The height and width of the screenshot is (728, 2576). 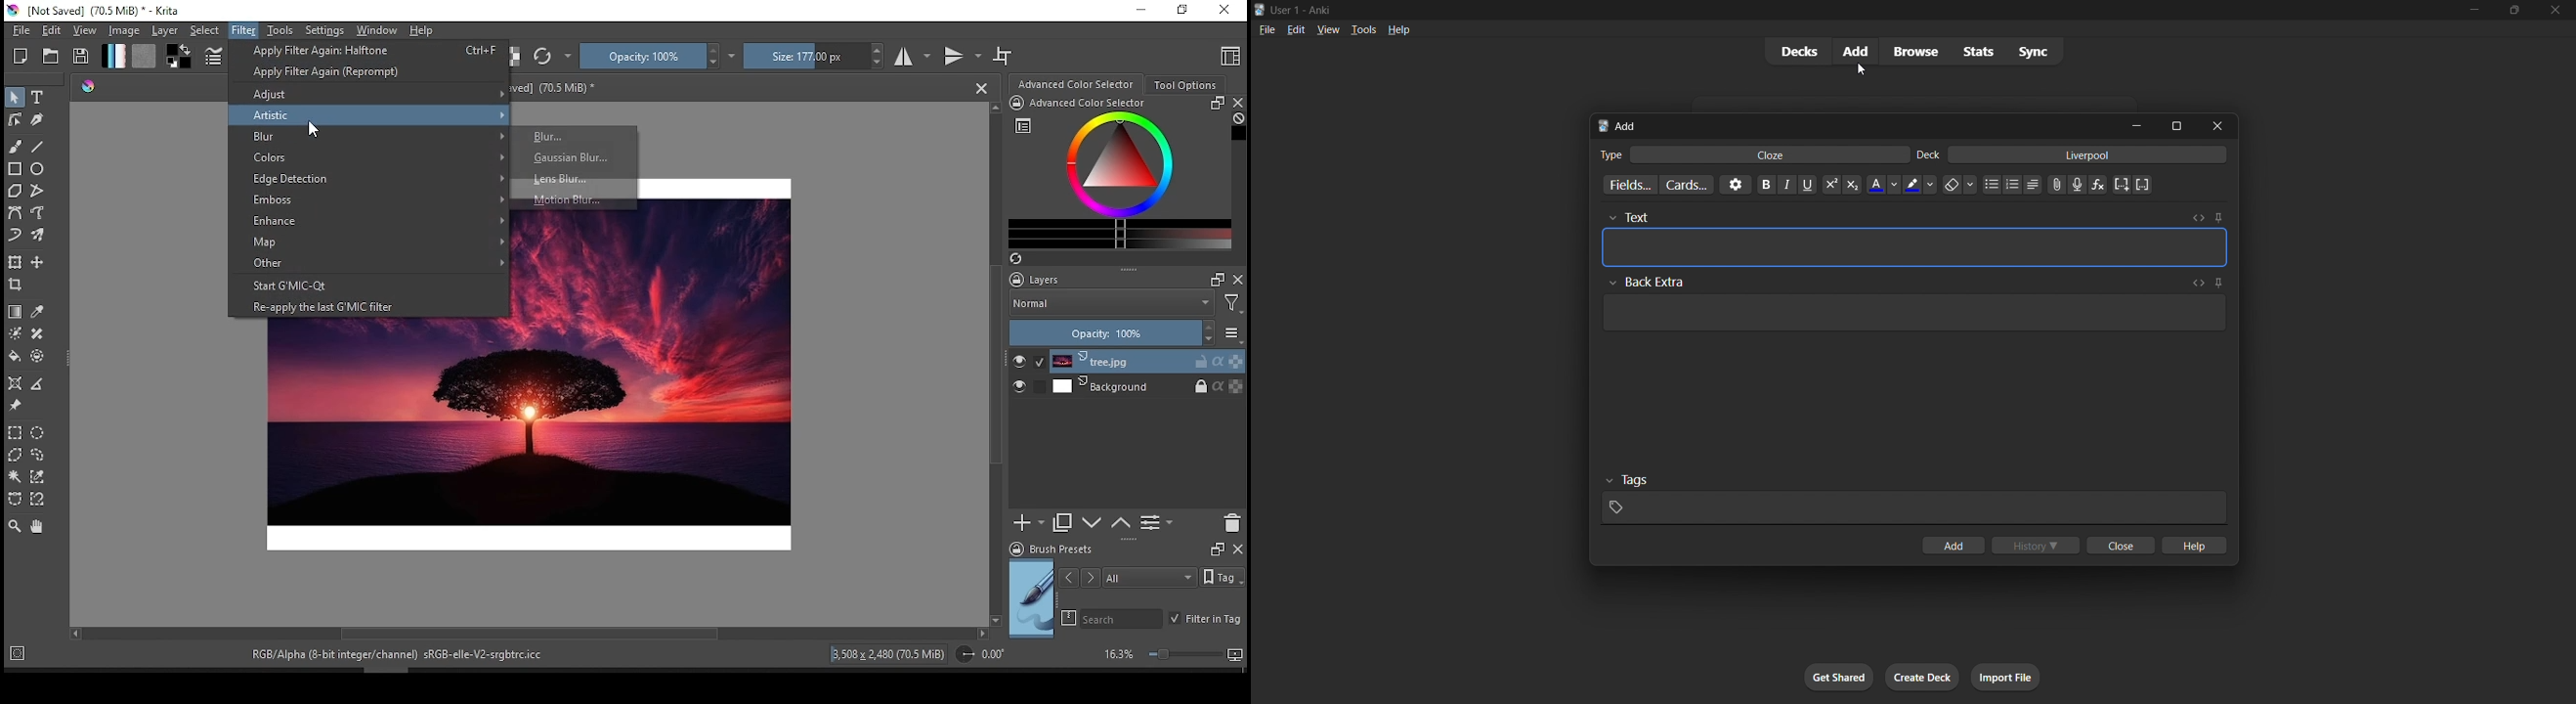 I want to click on close document, so click(x=982, y=87).